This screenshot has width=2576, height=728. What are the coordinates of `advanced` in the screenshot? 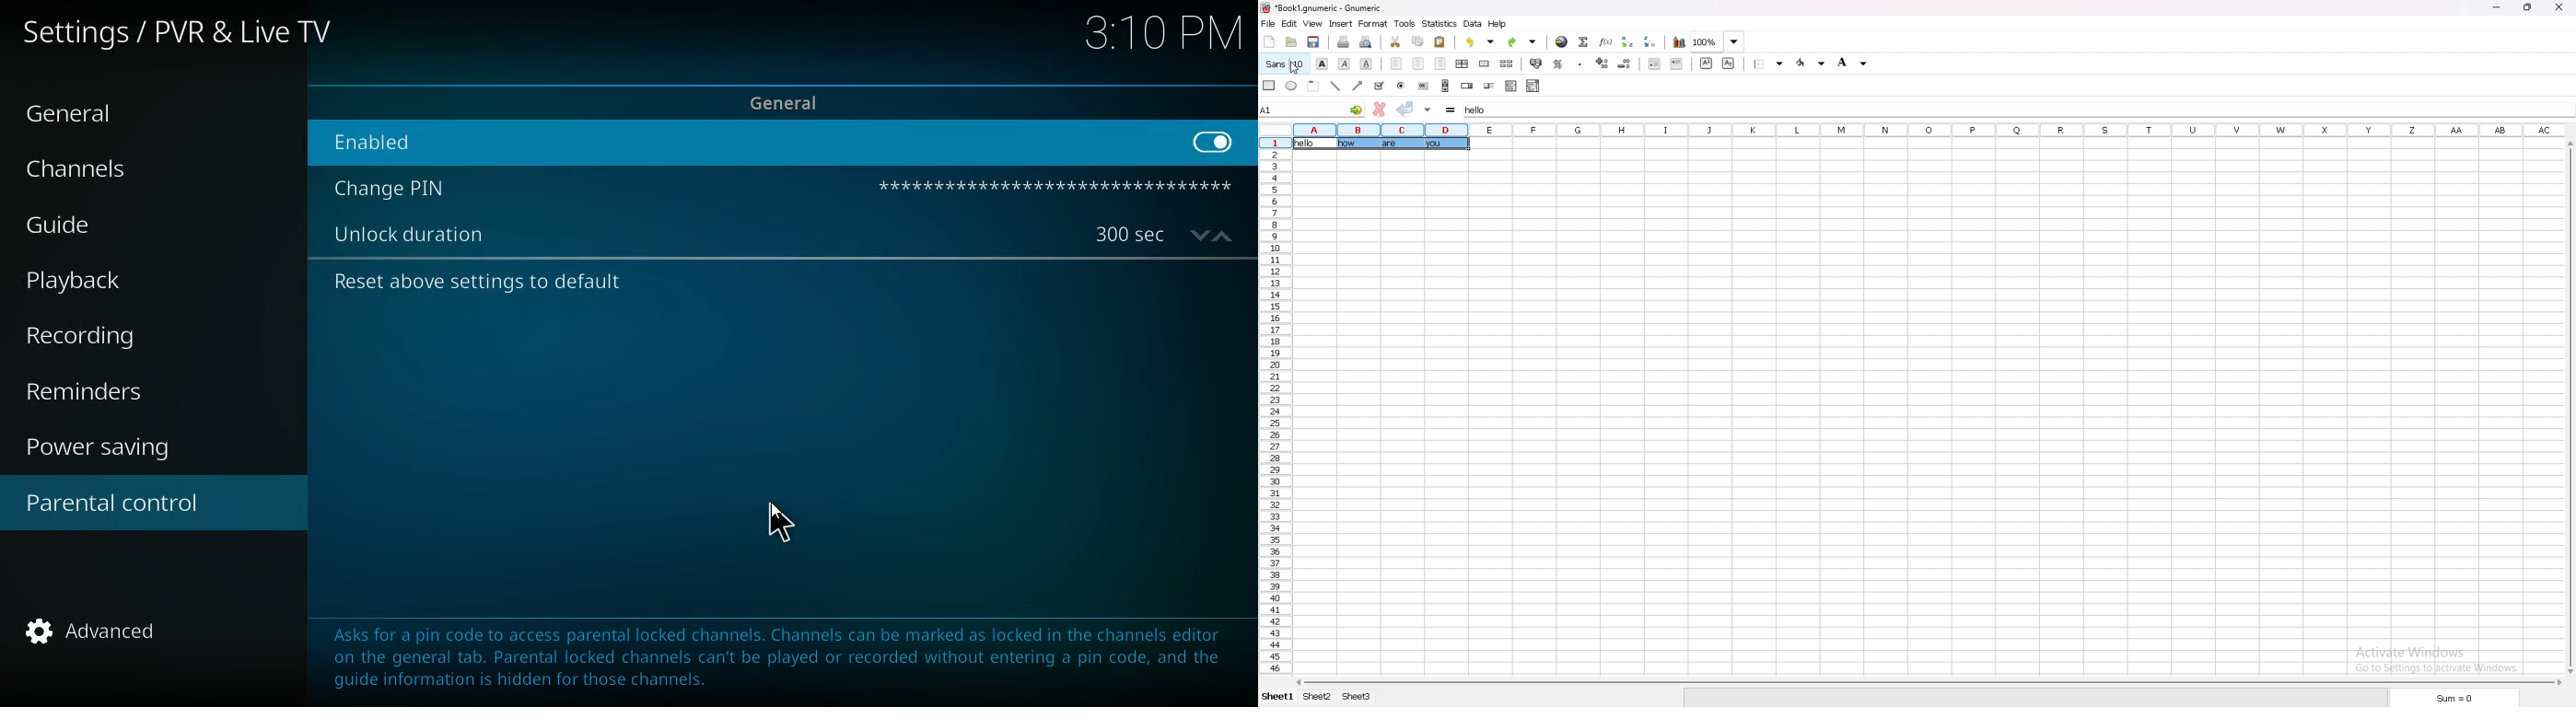 It's located at (105, 637).